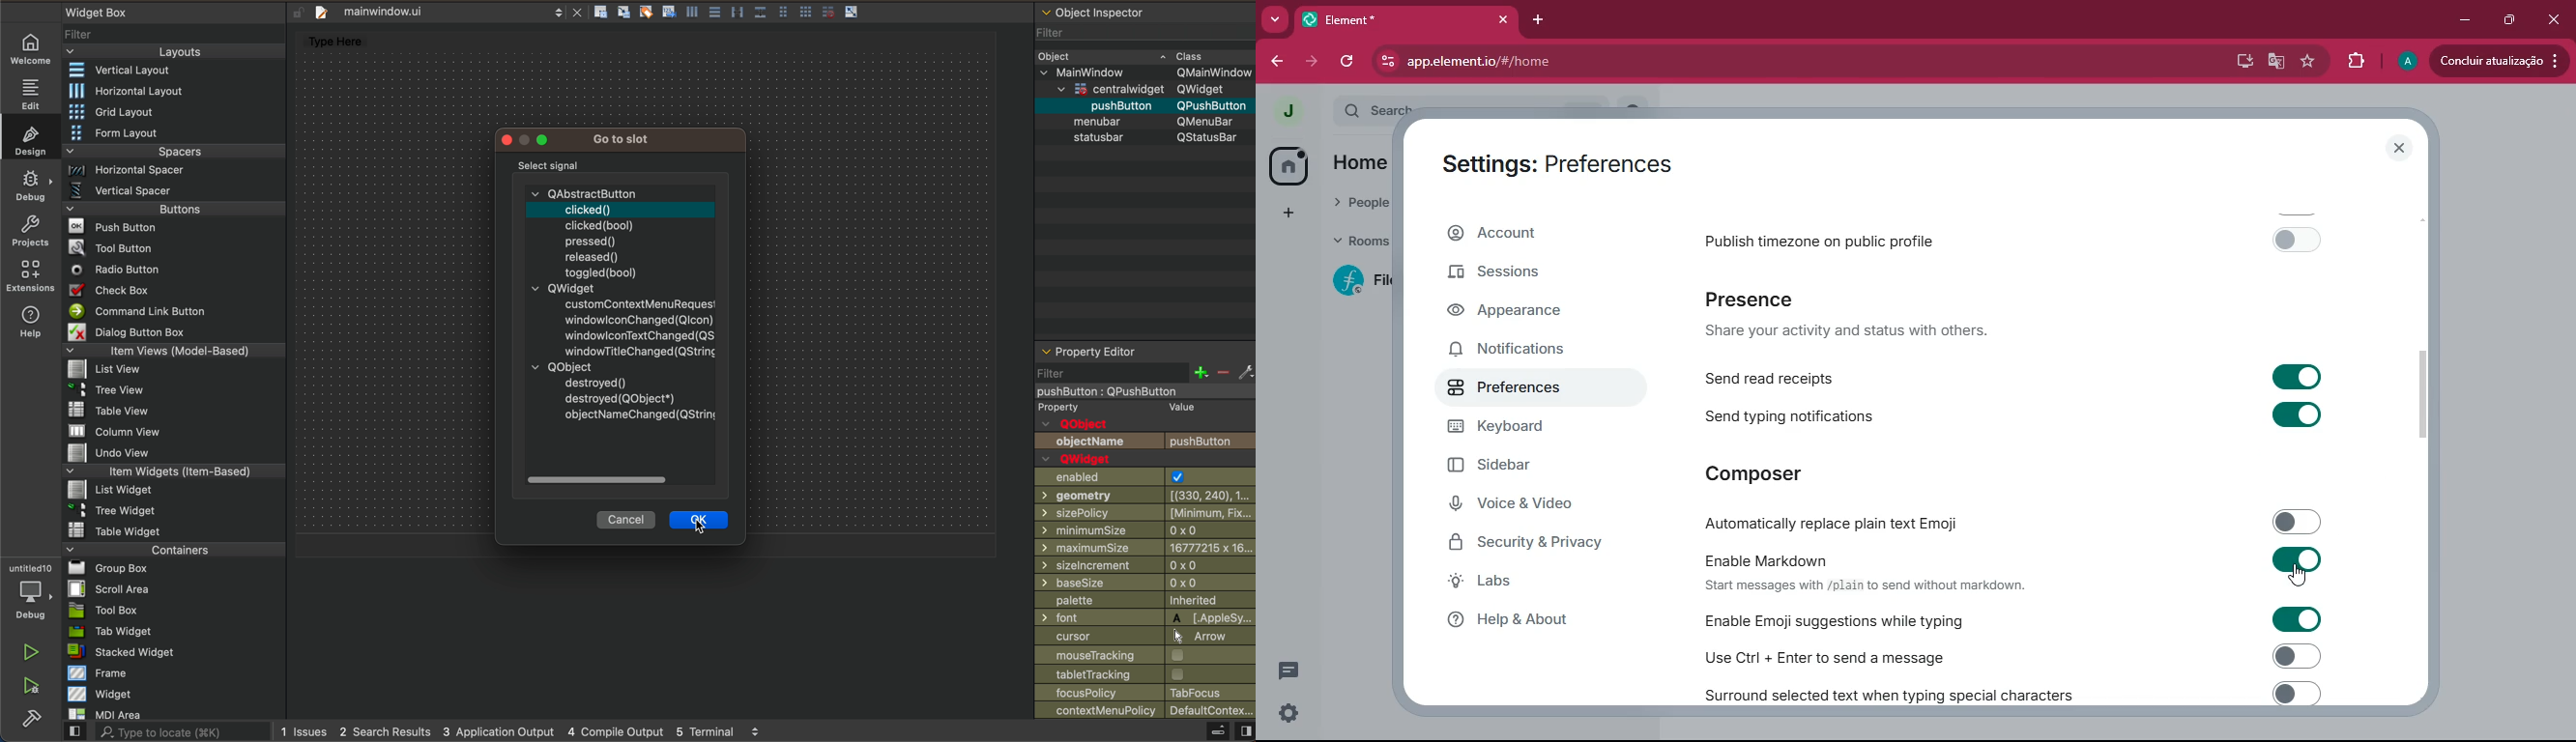 This screenshot has width=2576, height=756. Describe the element at coordinates (1757, 472) in the screenshot. I see `composer` at that location.